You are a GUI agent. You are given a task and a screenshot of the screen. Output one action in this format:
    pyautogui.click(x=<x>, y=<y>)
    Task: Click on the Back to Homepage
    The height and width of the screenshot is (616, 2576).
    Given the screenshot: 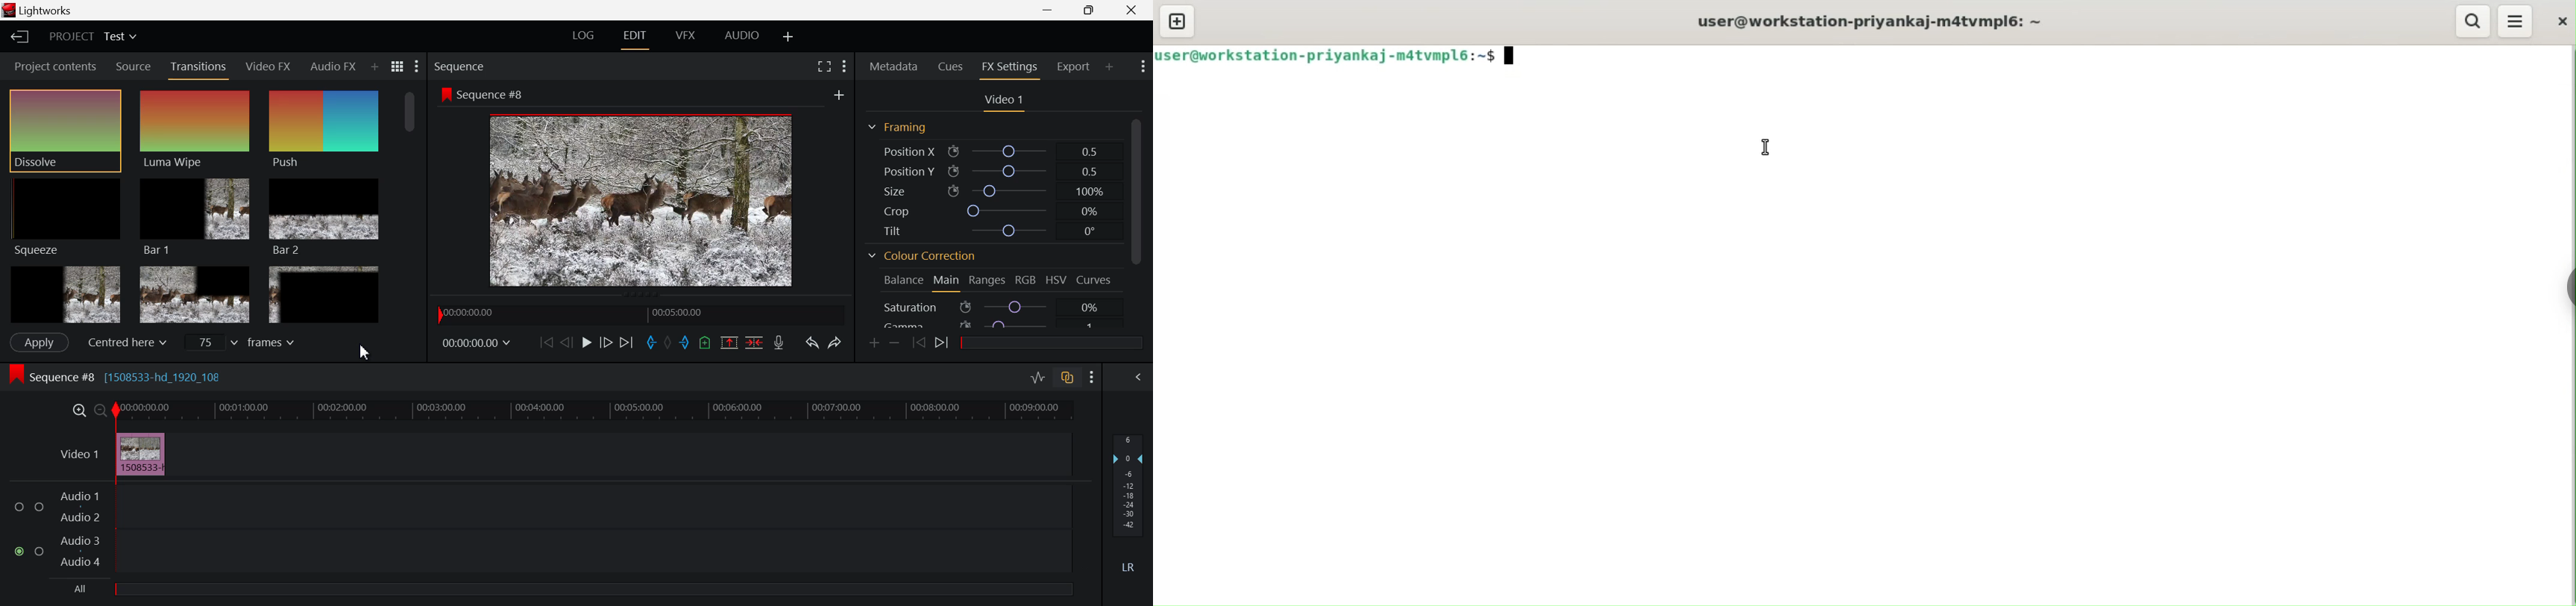 What is the action you would take?
    pyautogui.click(x=19, y=37)
    